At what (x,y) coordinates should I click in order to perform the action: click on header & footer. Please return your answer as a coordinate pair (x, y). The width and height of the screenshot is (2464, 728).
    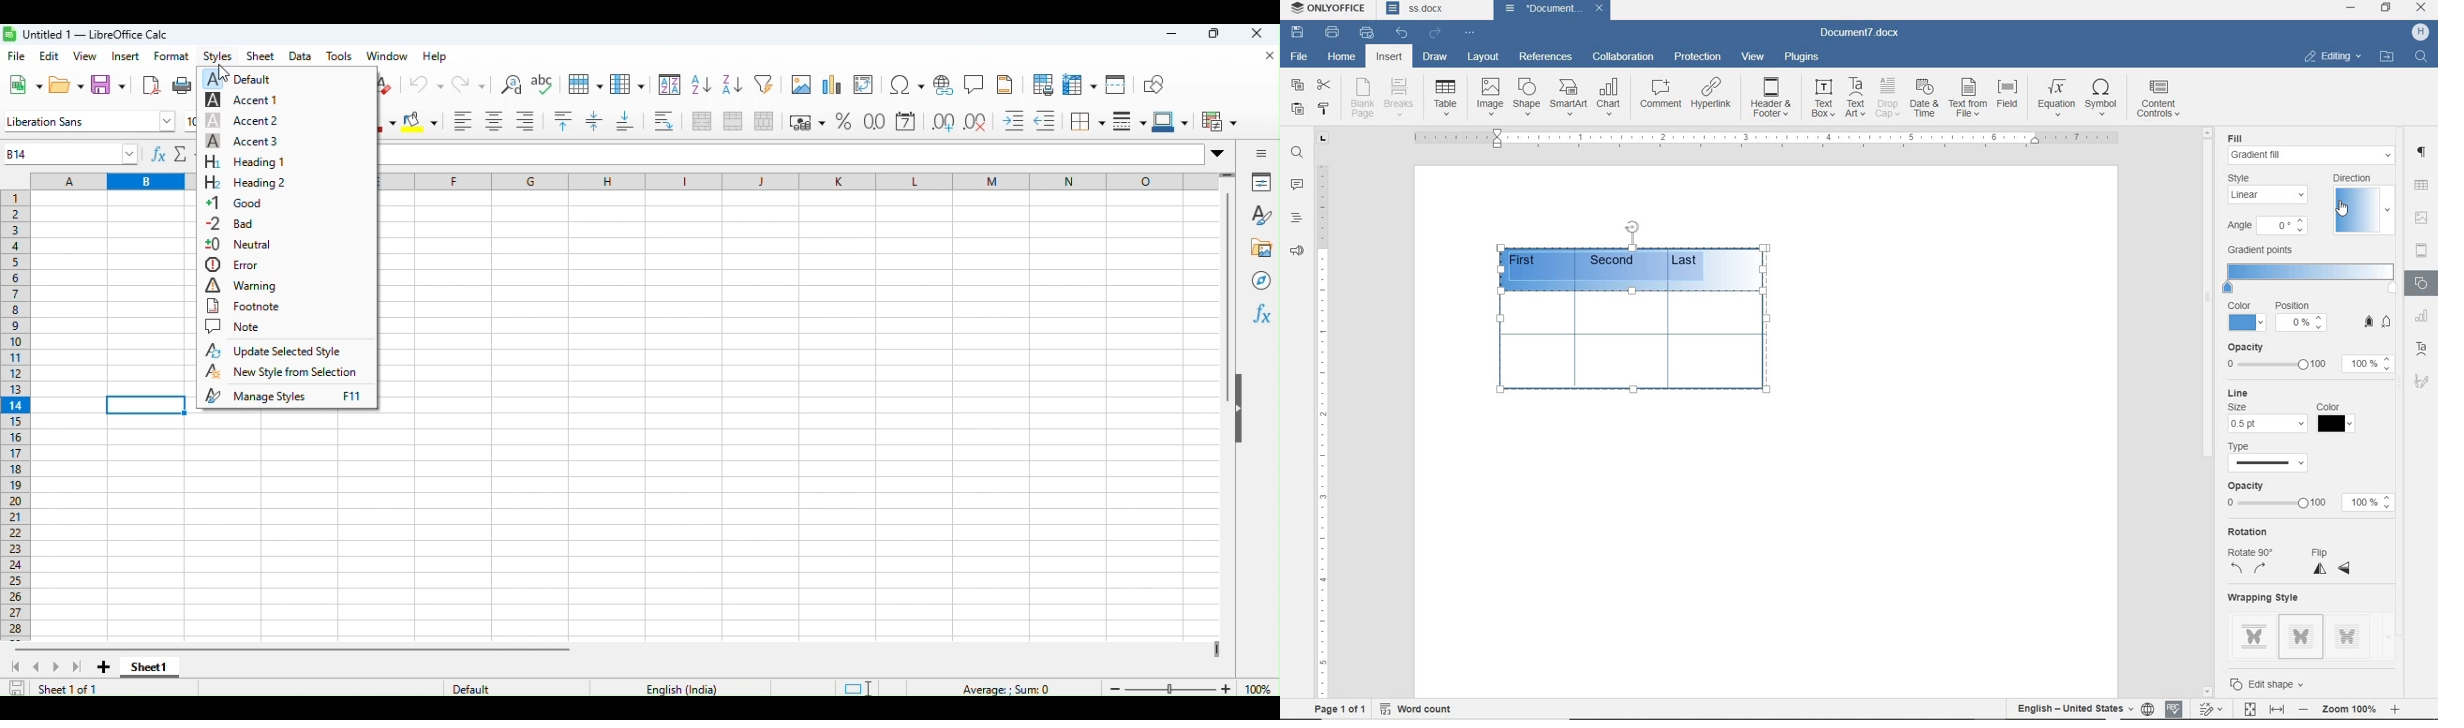
    Looking at the image, I should click on (1772, 98).